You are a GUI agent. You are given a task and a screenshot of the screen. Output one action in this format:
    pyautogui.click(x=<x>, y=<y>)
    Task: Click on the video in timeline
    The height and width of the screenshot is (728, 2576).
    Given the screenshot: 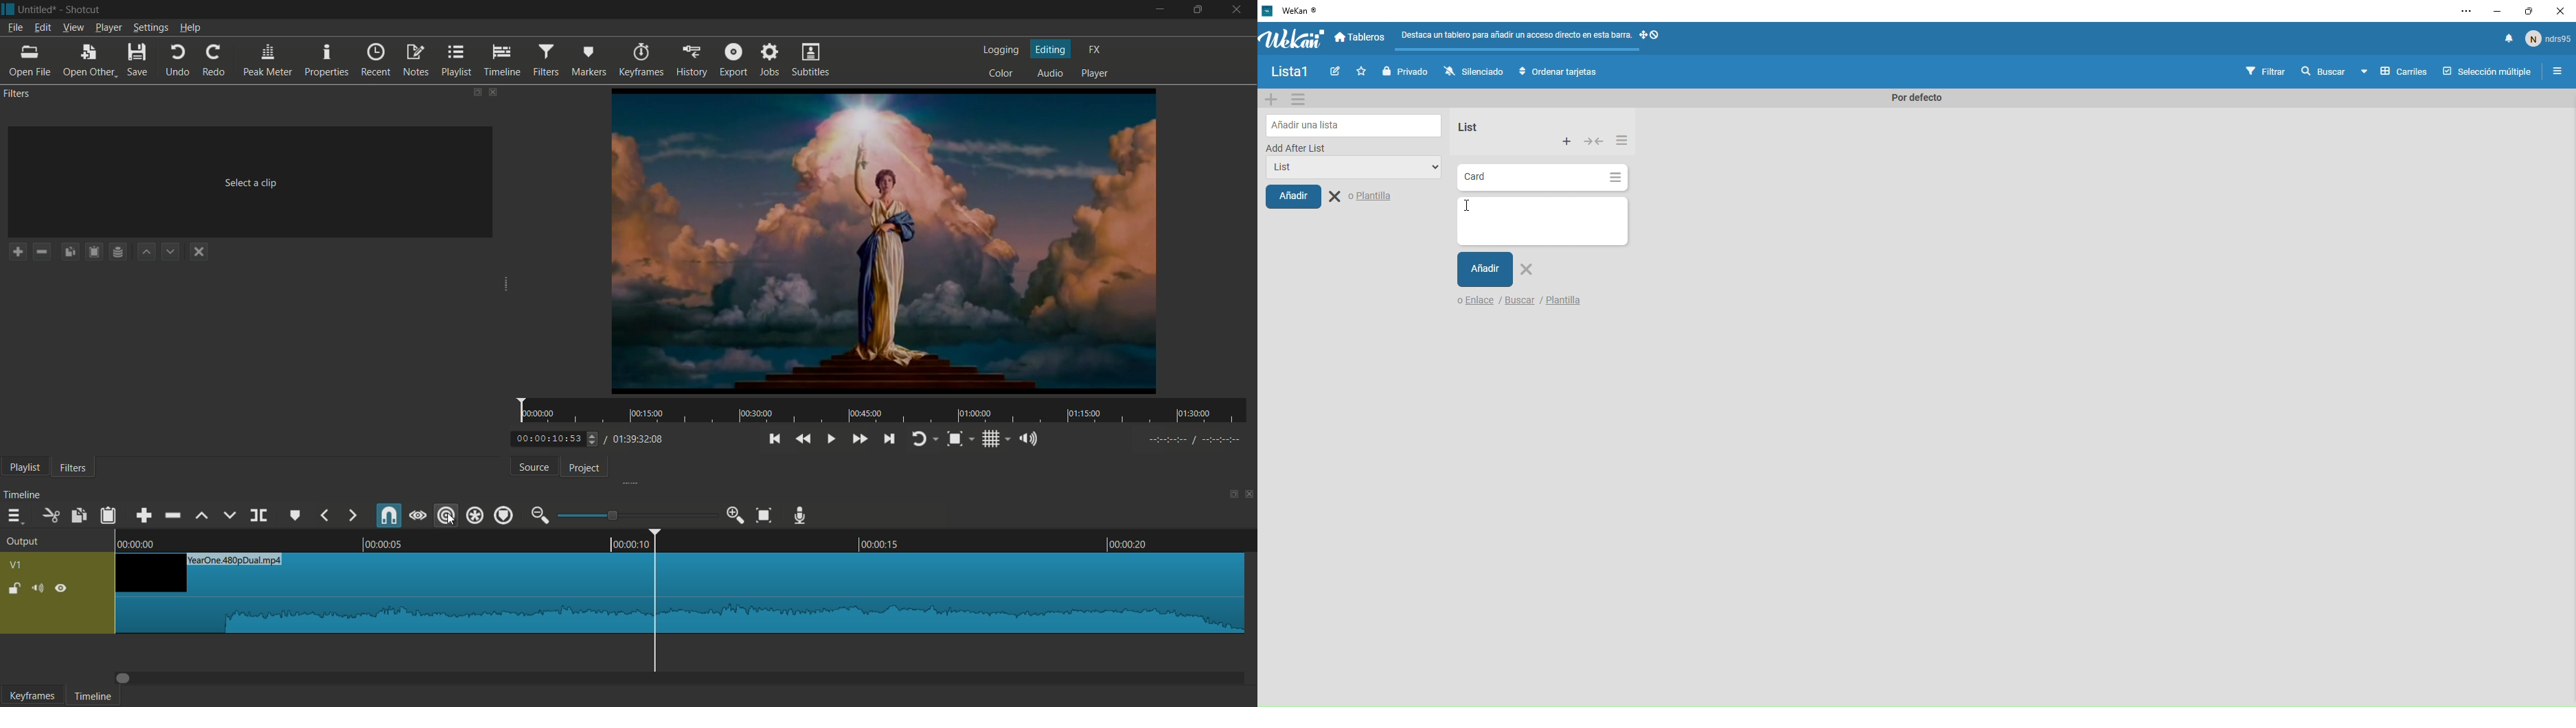 What is the action you would take?
    pyautogui.click(x=680, y=594)
    